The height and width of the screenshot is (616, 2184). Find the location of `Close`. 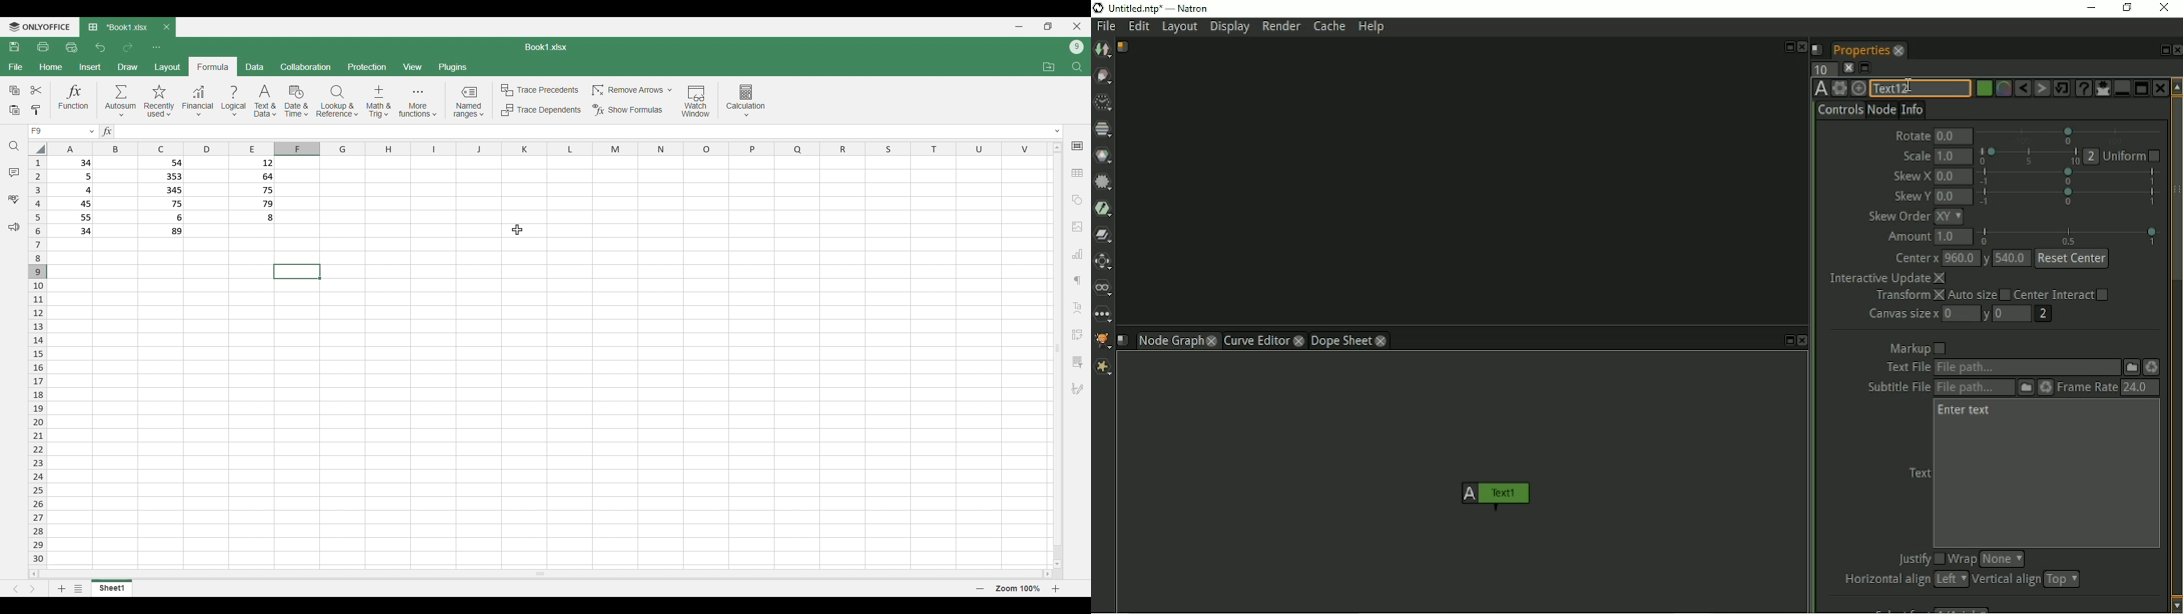

Close is located at coordinates (1803, 341).